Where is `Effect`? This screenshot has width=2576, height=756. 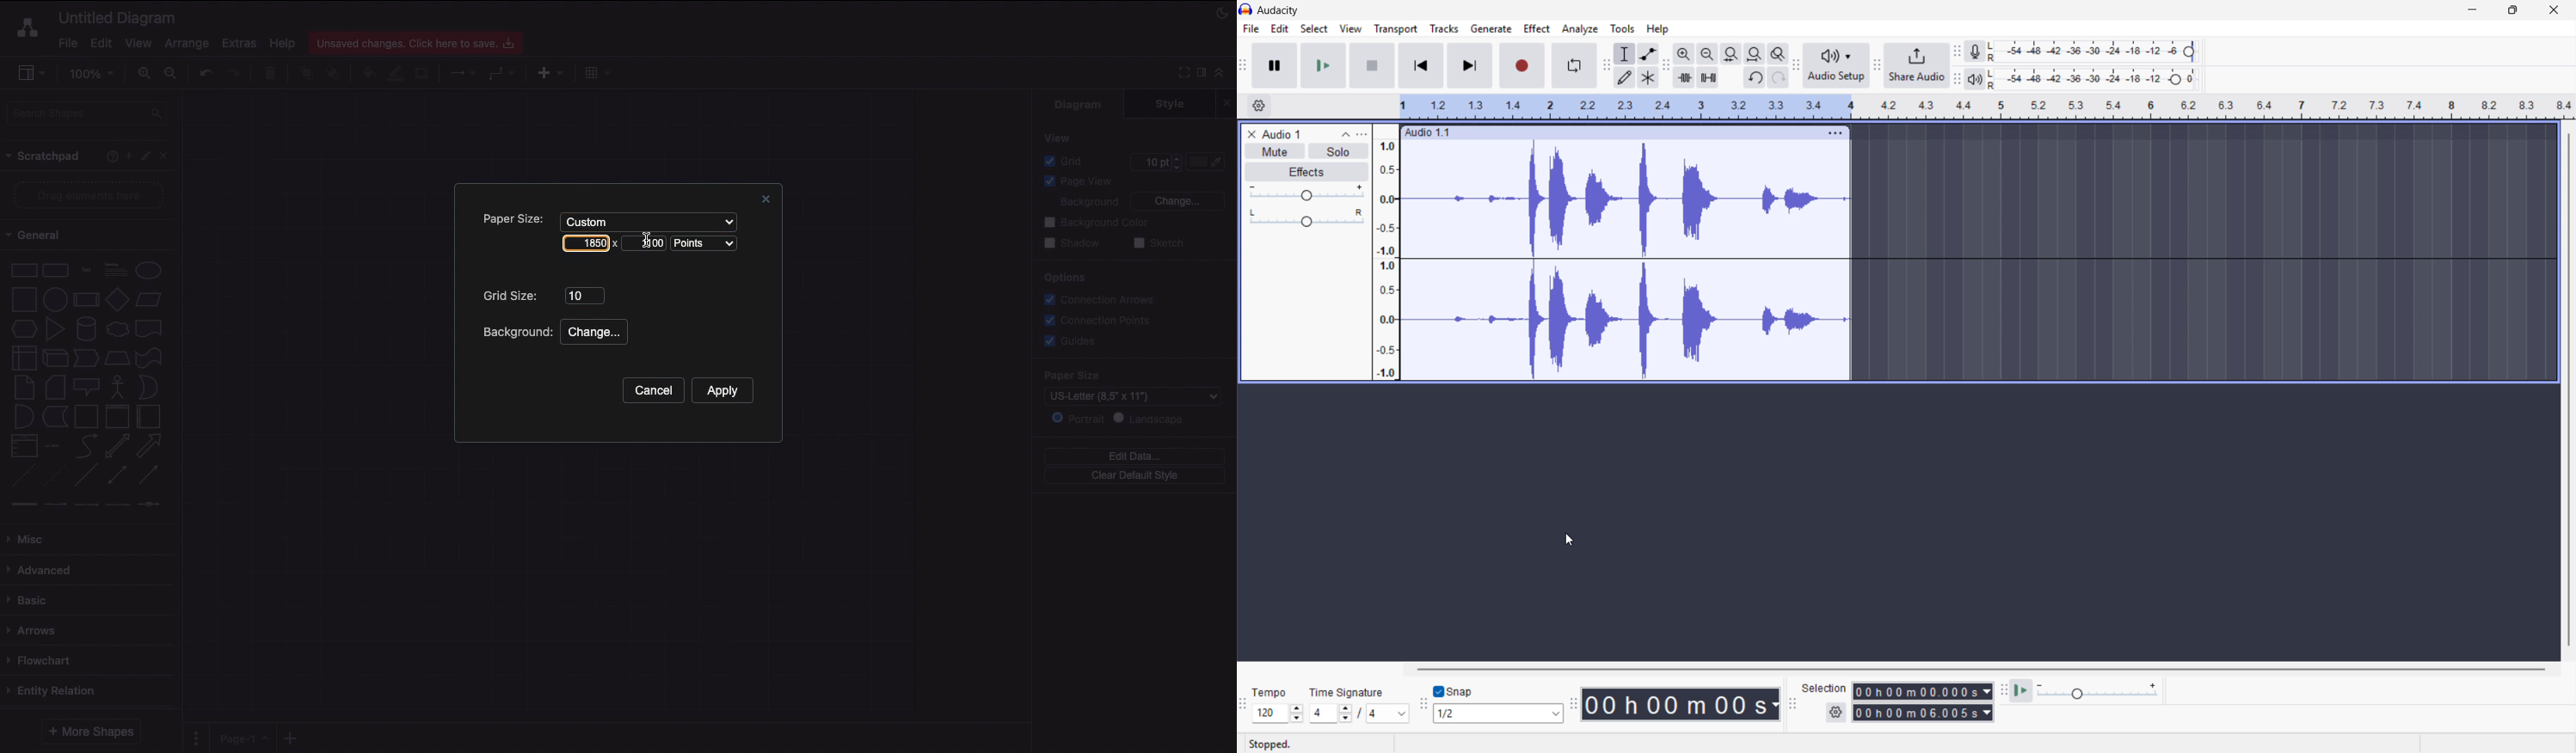
Effect is located at coordinates (1538, 29).